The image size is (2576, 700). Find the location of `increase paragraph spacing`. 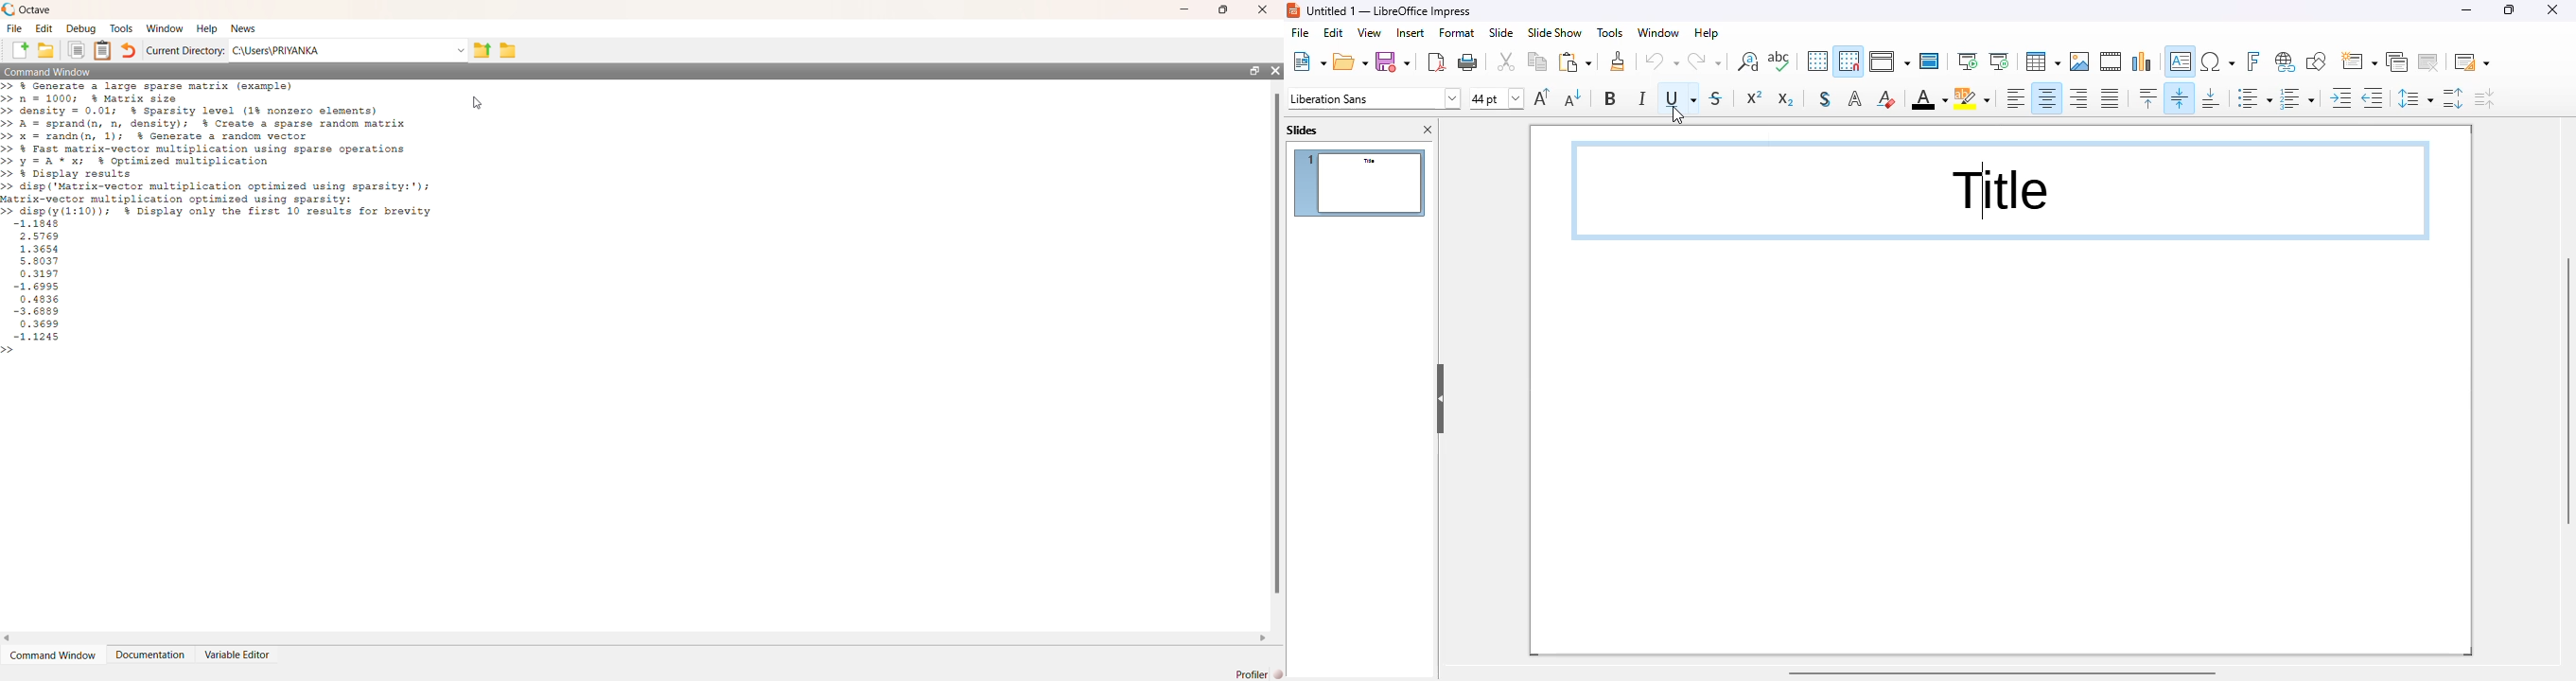

increase paragraph spacing is located at coordinates (2453, 99).